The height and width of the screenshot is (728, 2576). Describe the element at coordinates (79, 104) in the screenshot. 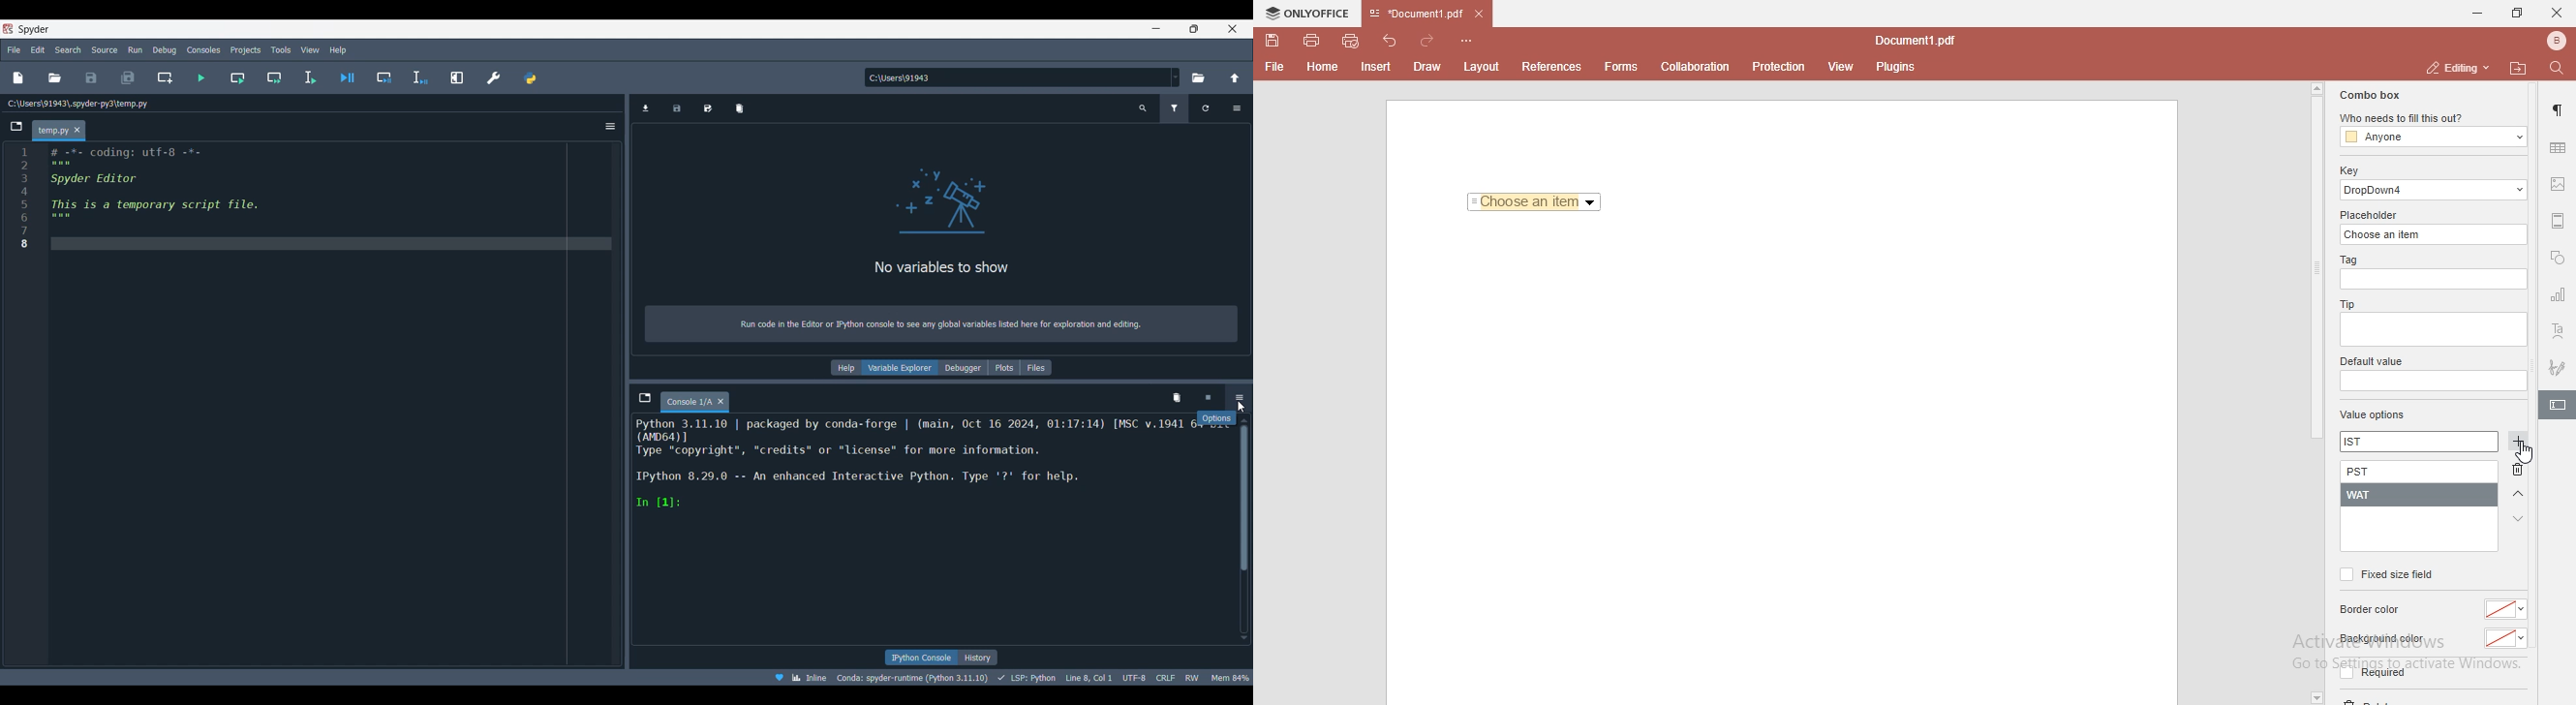

I see `File location` at that location.